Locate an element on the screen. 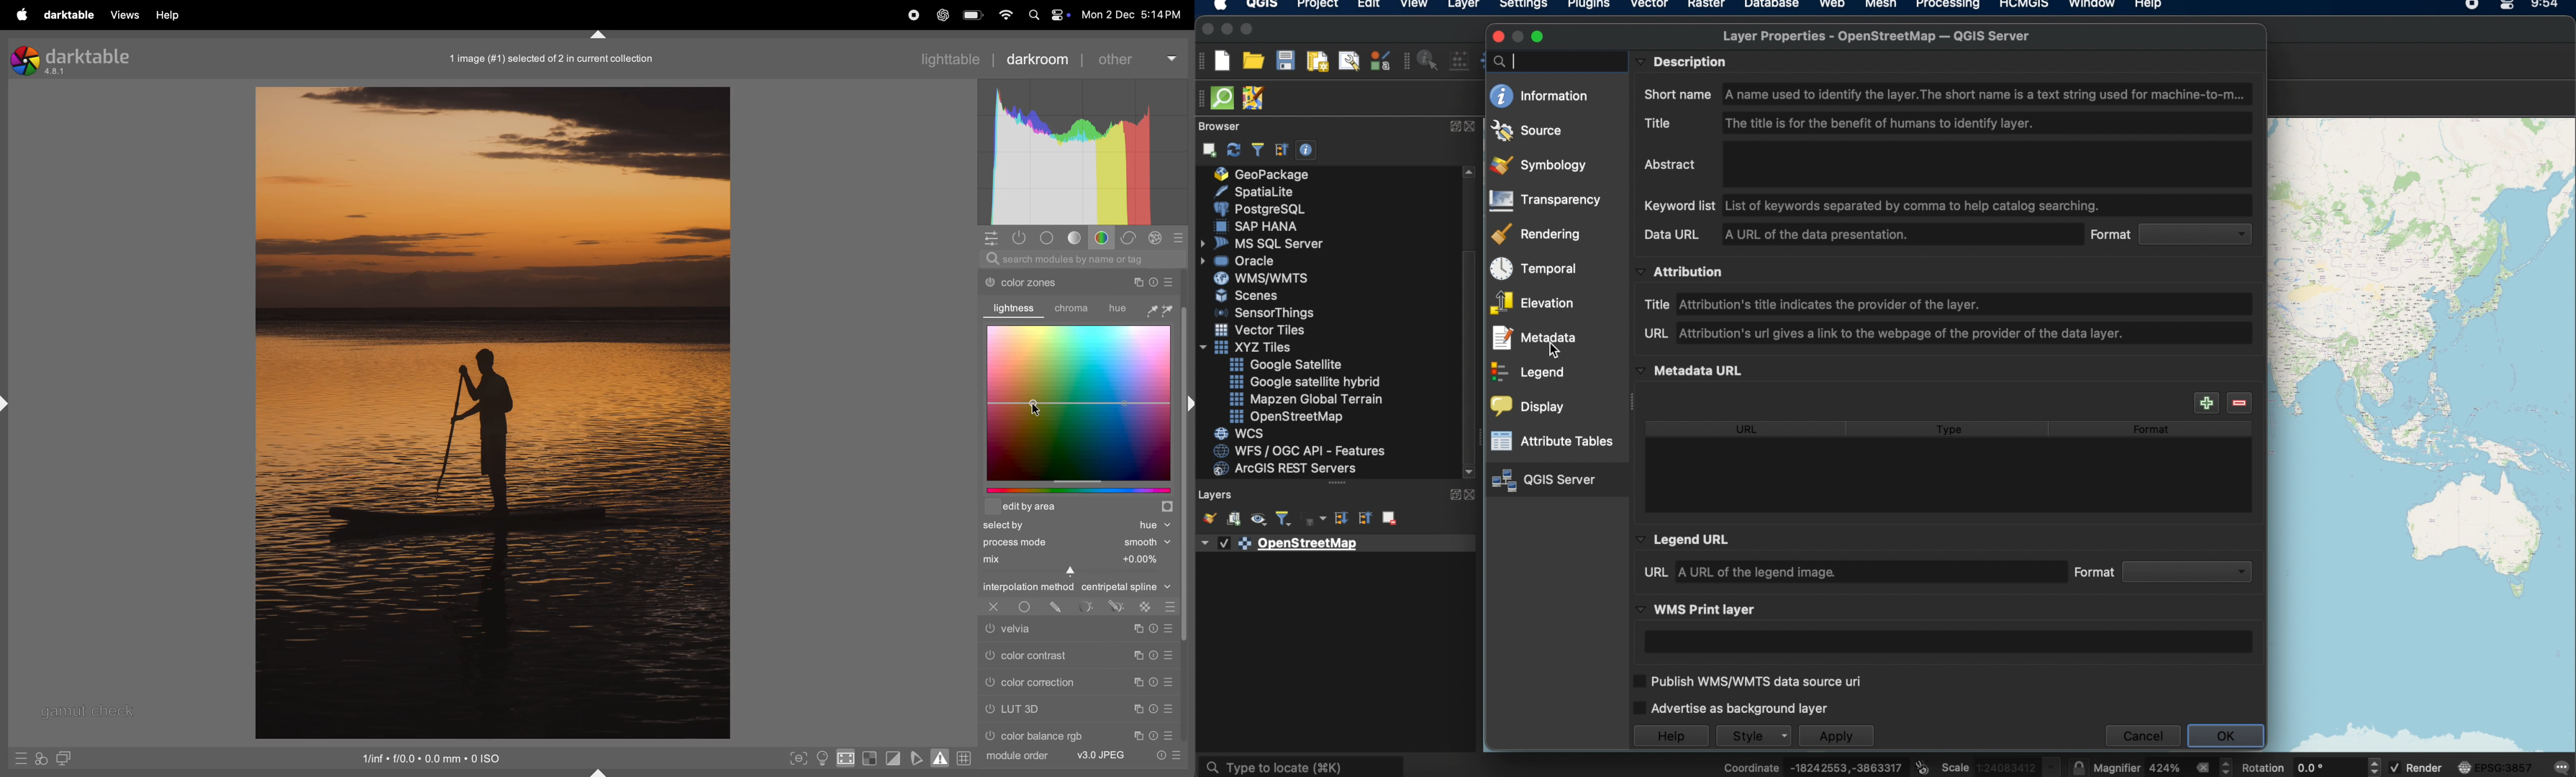 This screenshot has height=784, width=2576. JOSM remote is located at coordinates (1253, 100).